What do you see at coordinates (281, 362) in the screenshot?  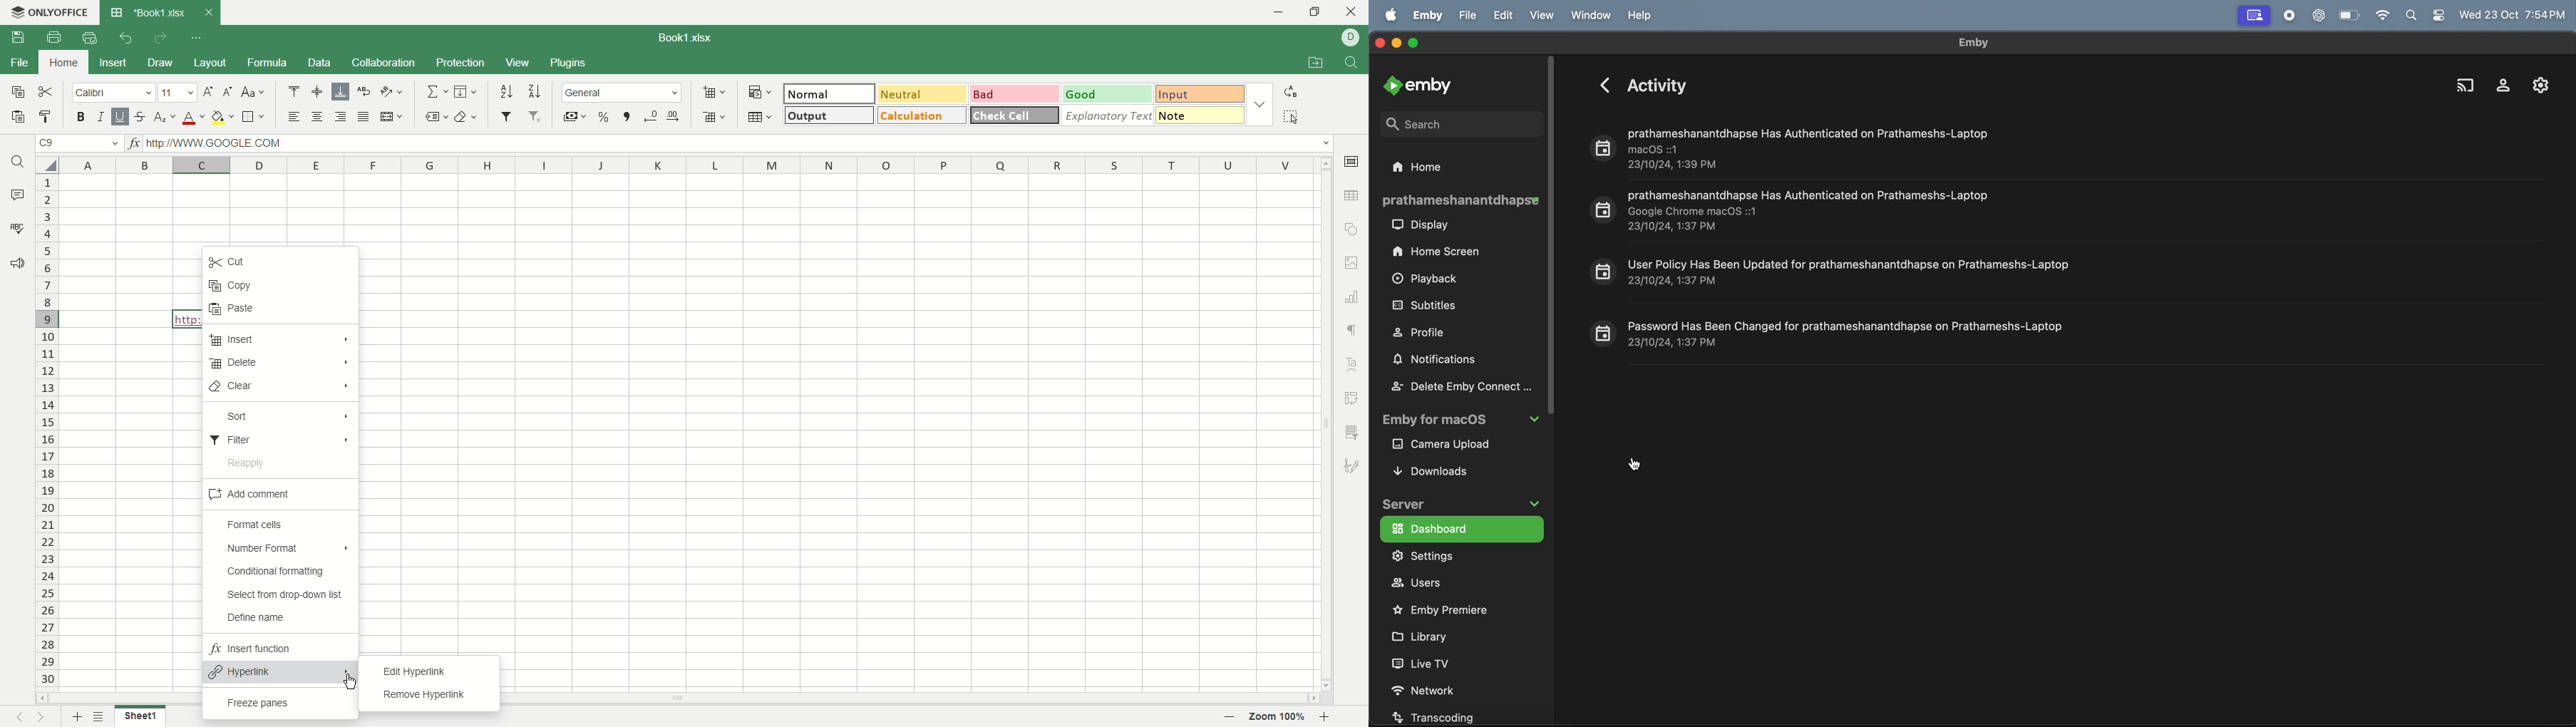 I see `delete` at bounding box center [281, 362].